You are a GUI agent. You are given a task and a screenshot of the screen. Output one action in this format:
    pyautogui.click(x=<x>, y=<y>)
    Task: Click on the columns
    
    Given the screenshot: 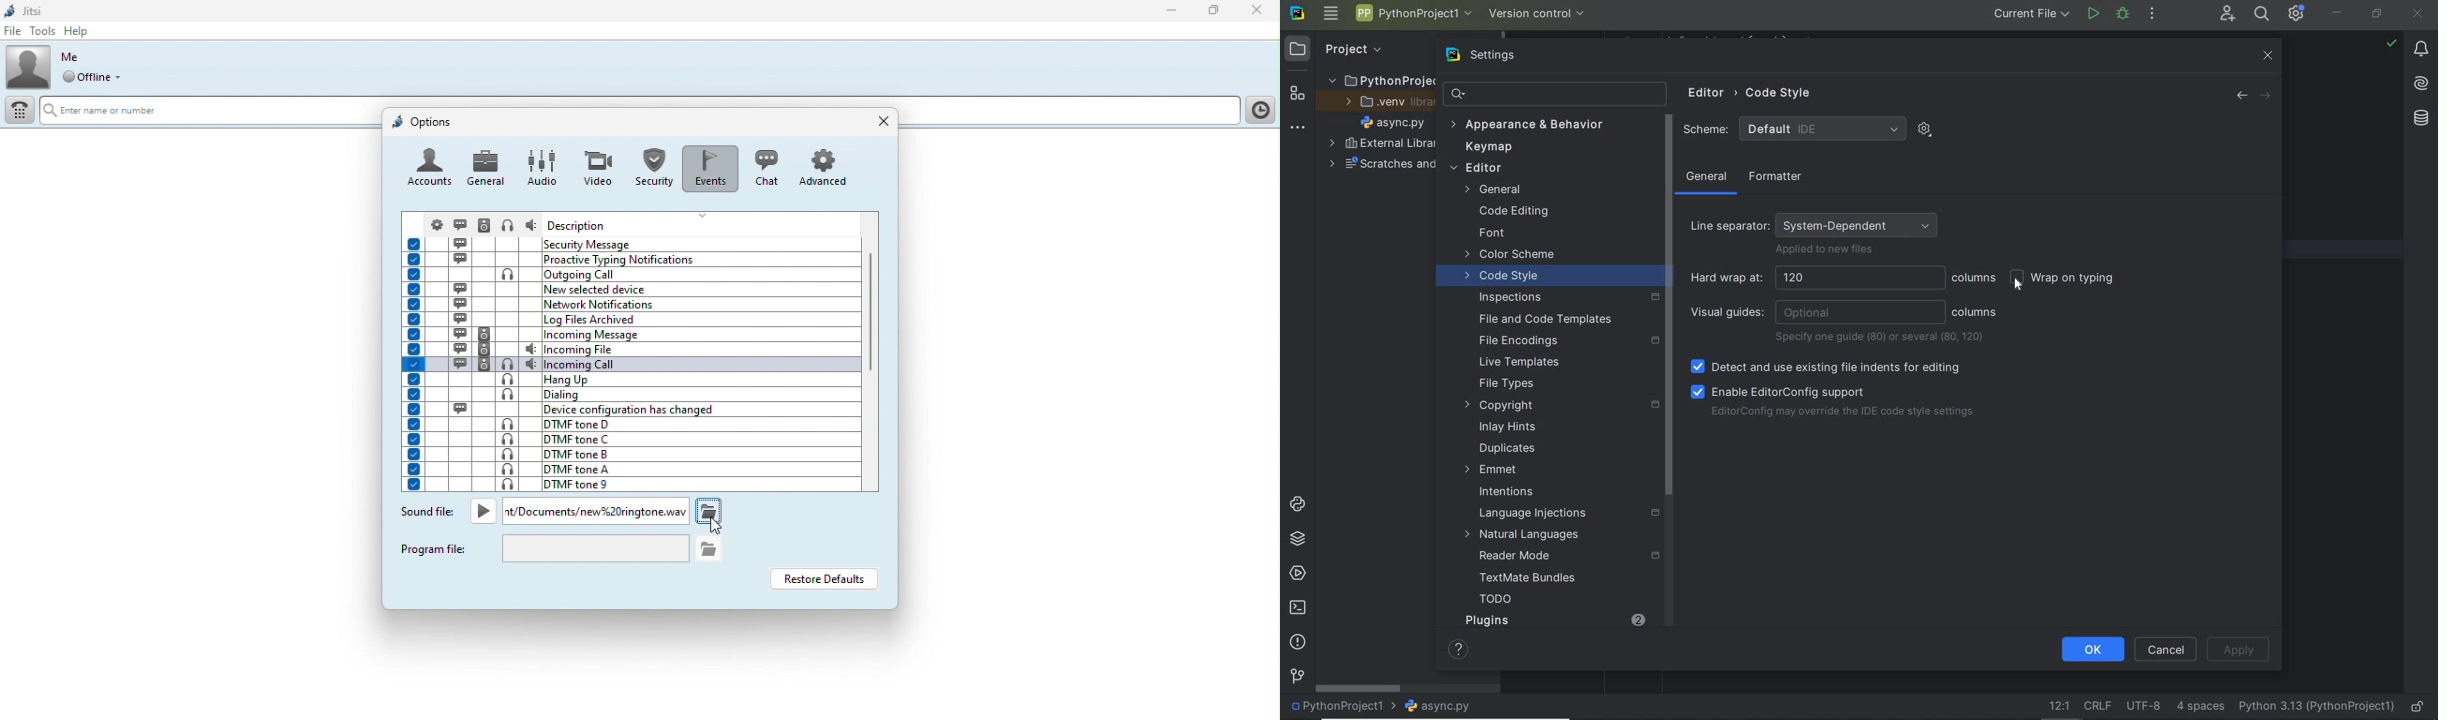 What is the action you would take?
    pyautogui.click(x=1975, y=278)
    